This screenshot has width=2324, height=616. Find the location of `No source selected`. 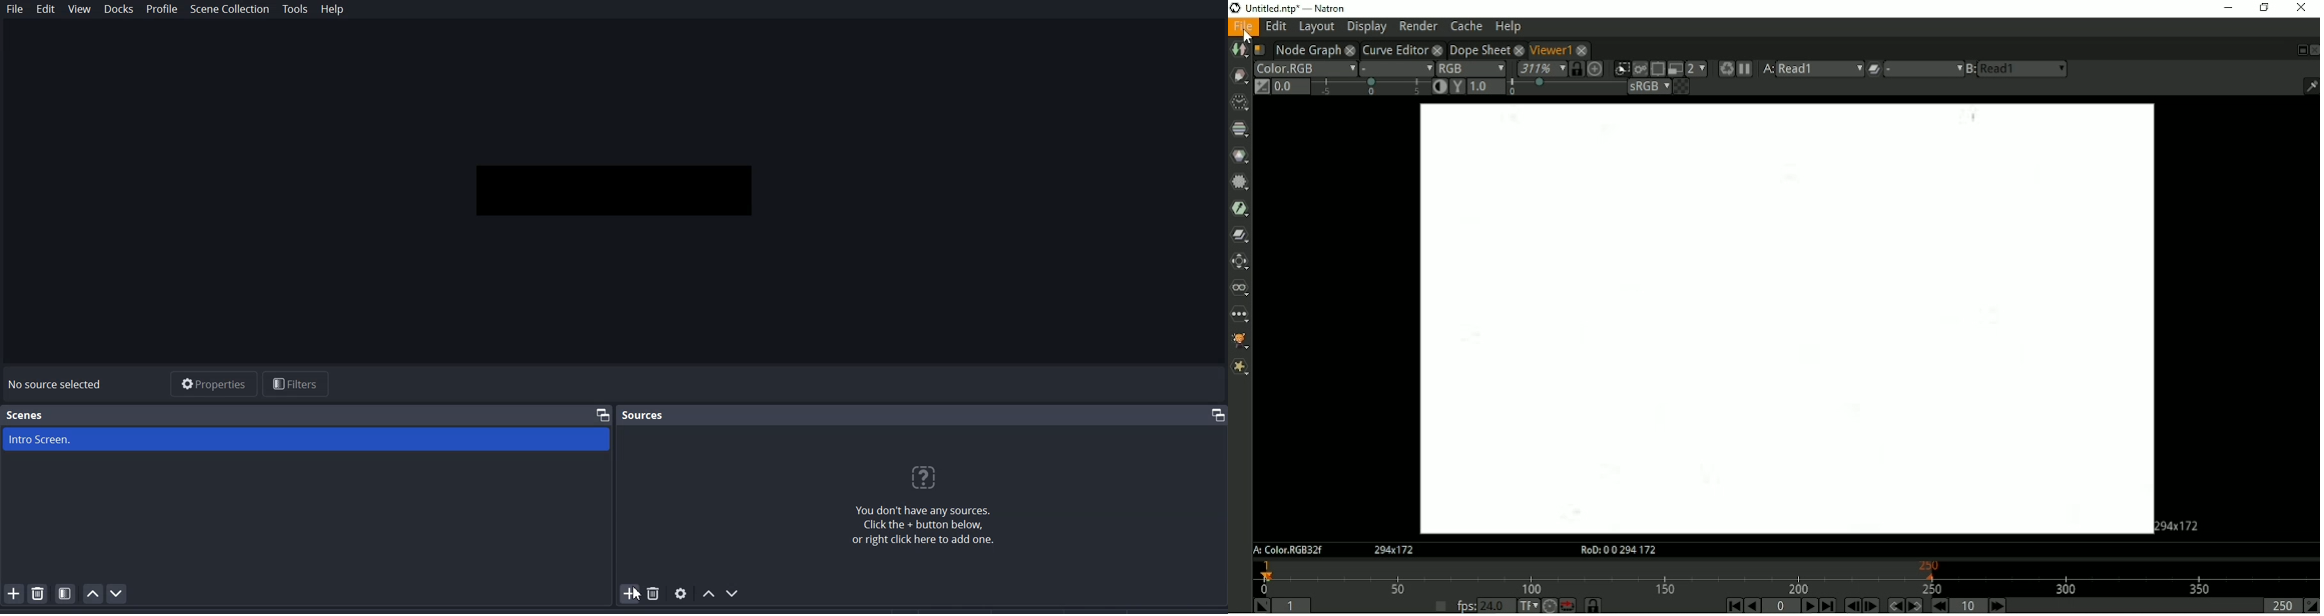

No source selected is located at coordinates (61, 385).